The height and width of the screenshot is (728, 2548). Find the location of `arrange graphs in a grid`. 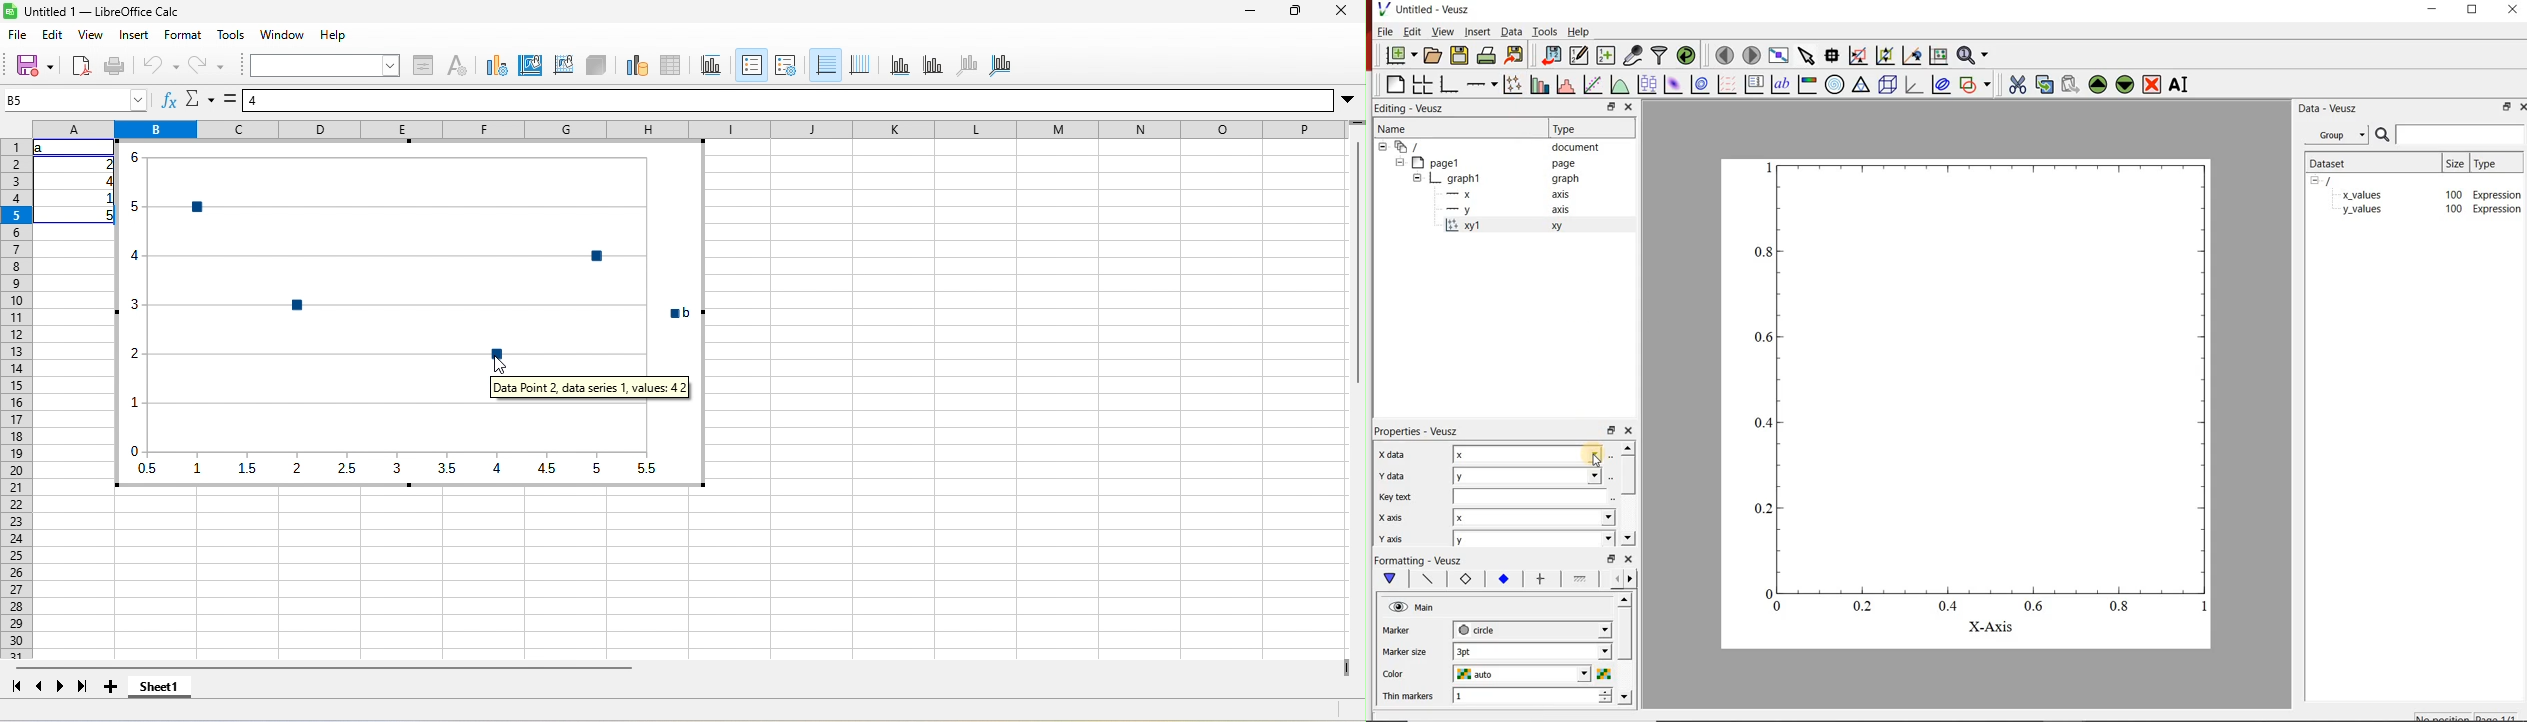

arrange graphs in a grid is located at coordinates (1422, 85).